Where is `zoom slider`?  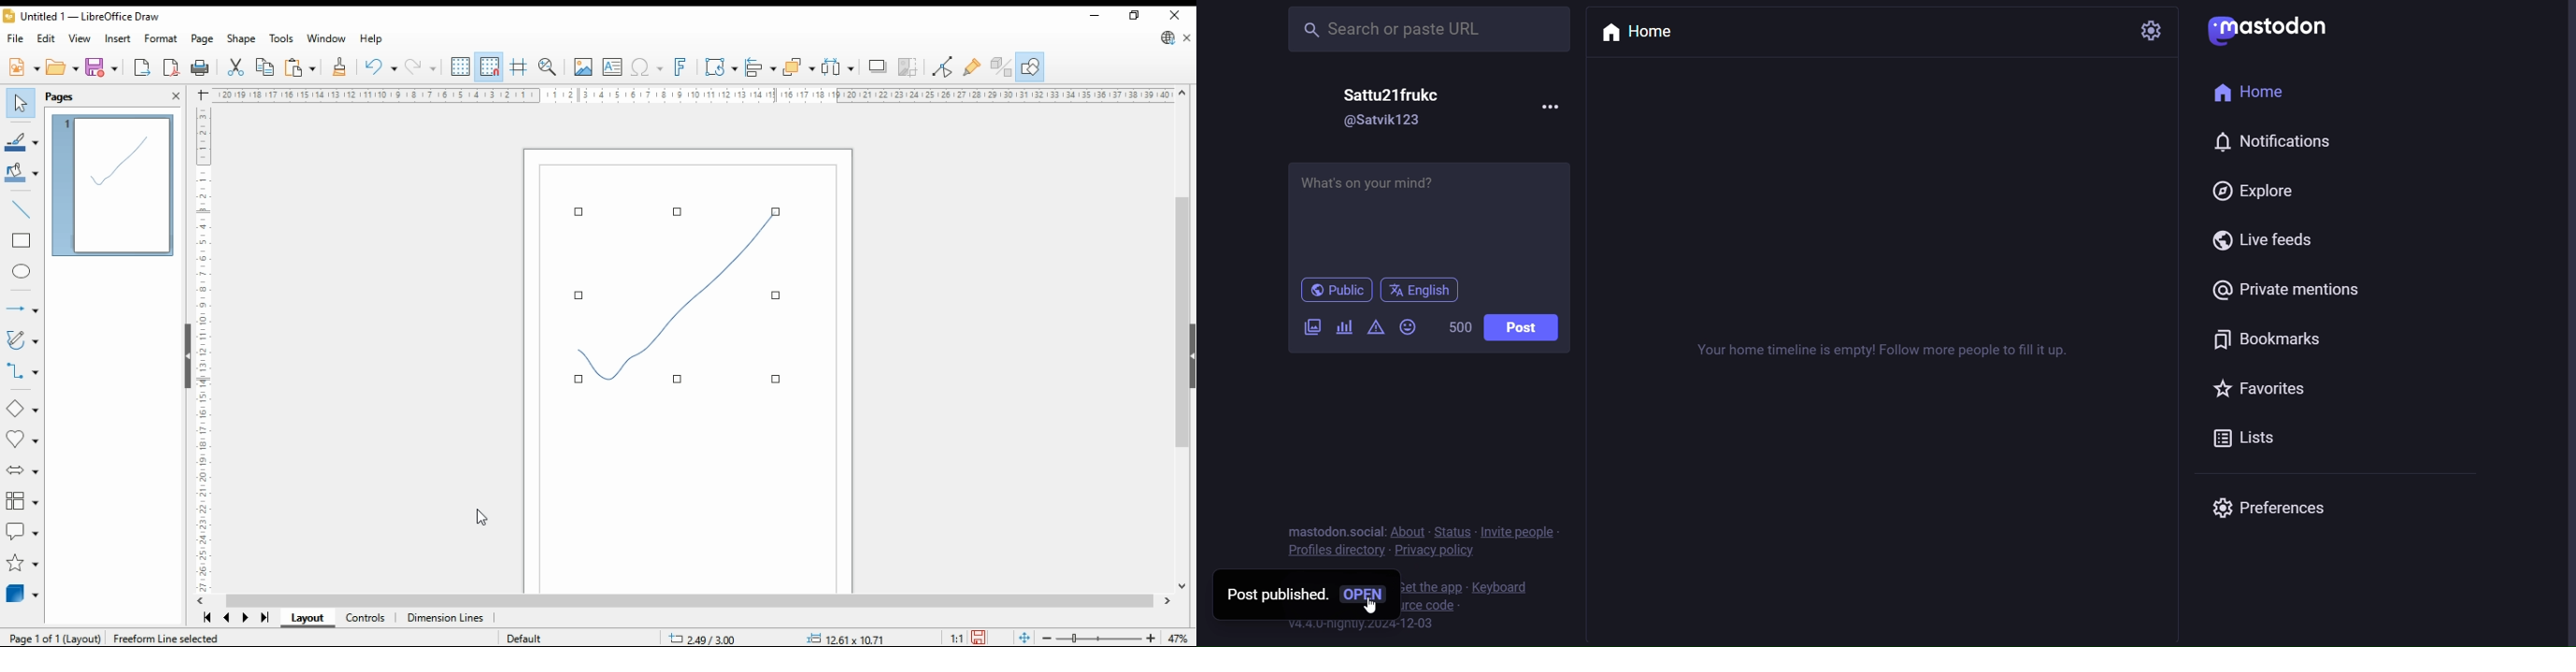
zoom slider is located at coordinates (1097, 638).